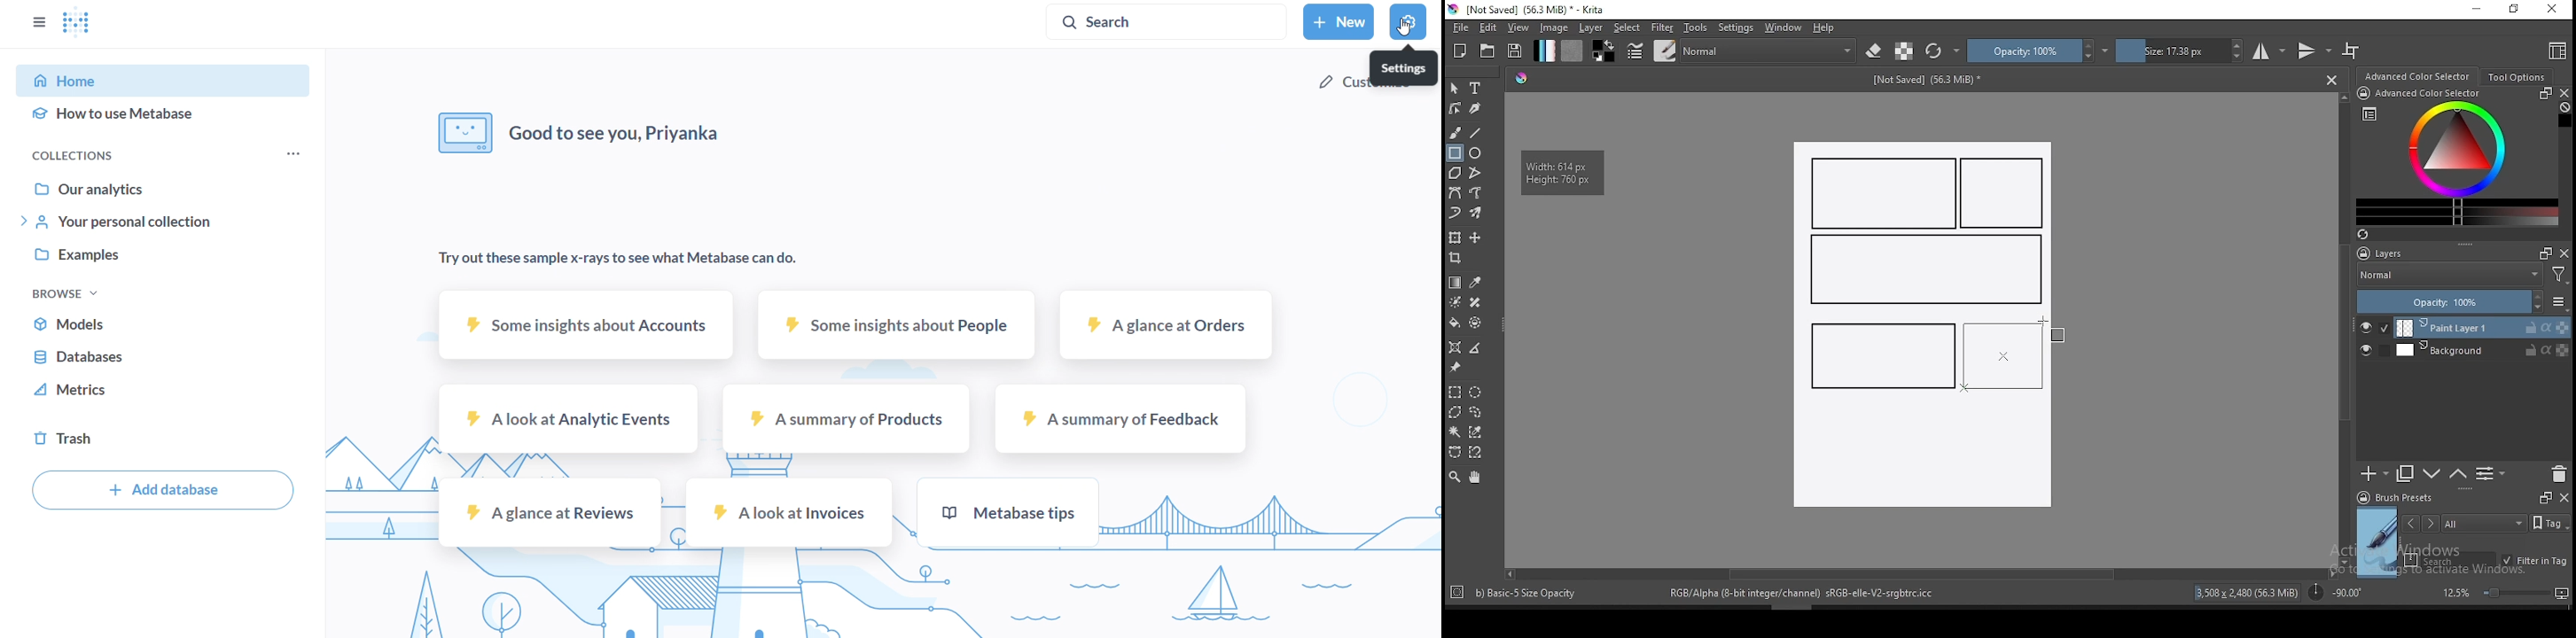 The height and width of the screenshot is (644, 2576). I want to click on collections, so click(109, 154).